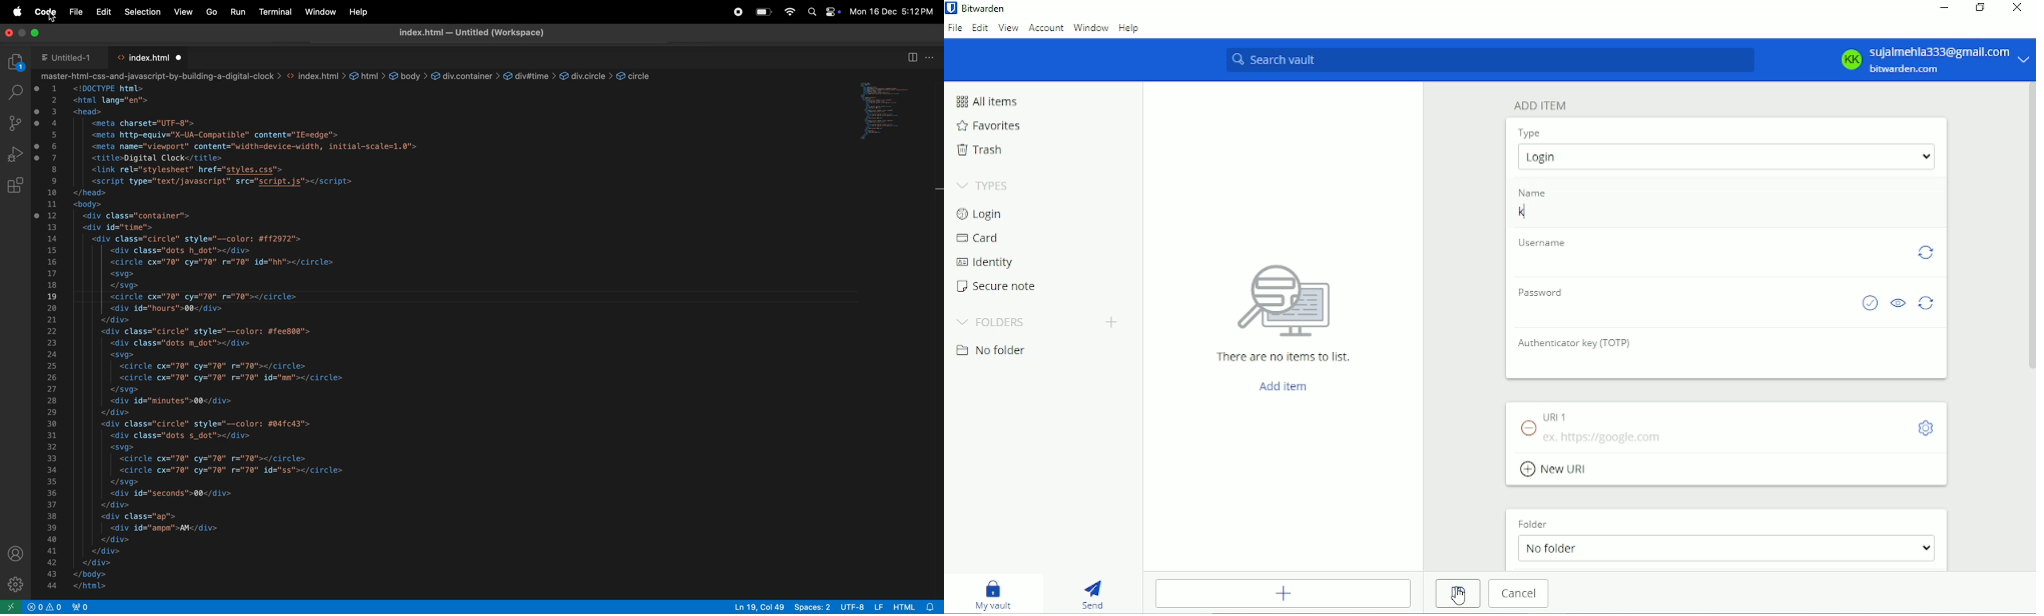 This screenshot has width=2044, height=616. Describe the element at coordinates (2032, 228) in the screenshot. I see `vertical scrollbar` at that location.